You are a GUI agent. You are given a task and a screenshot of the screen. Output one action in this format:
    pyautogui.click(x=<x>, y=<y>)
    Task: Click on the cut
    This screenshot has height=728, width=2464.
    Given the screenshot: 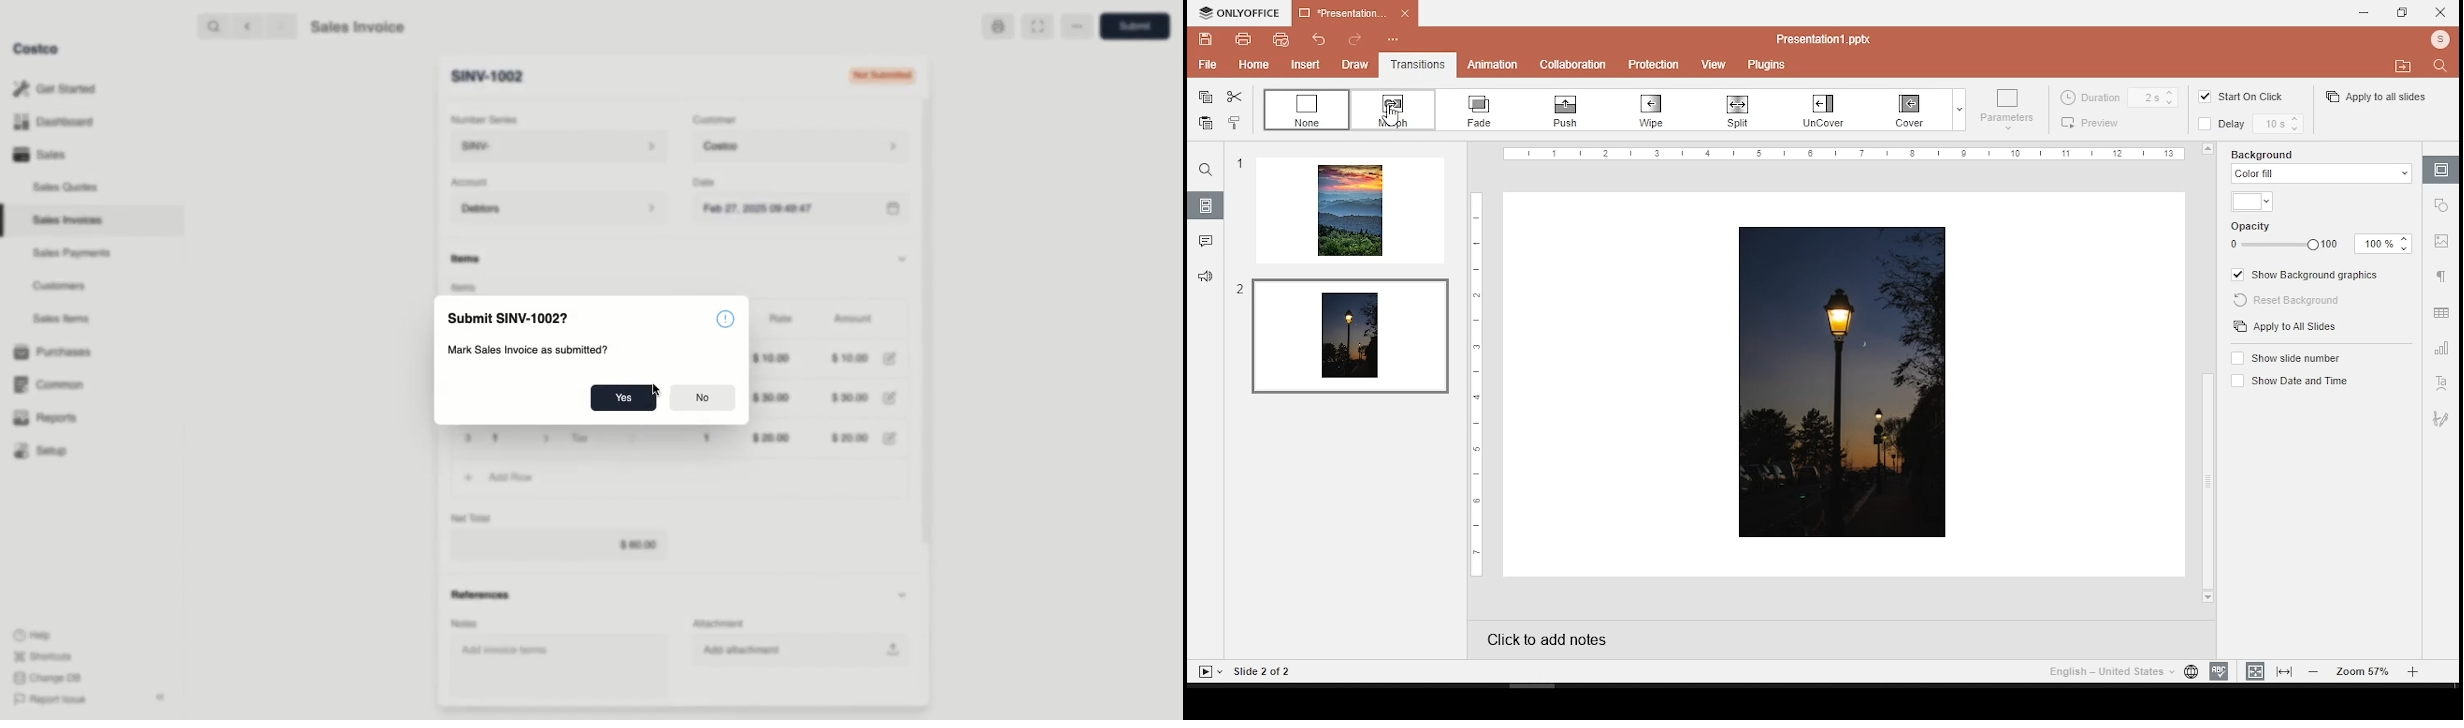 What is the action you would take?
    pyautogui.click(x=1235, y=97)
    